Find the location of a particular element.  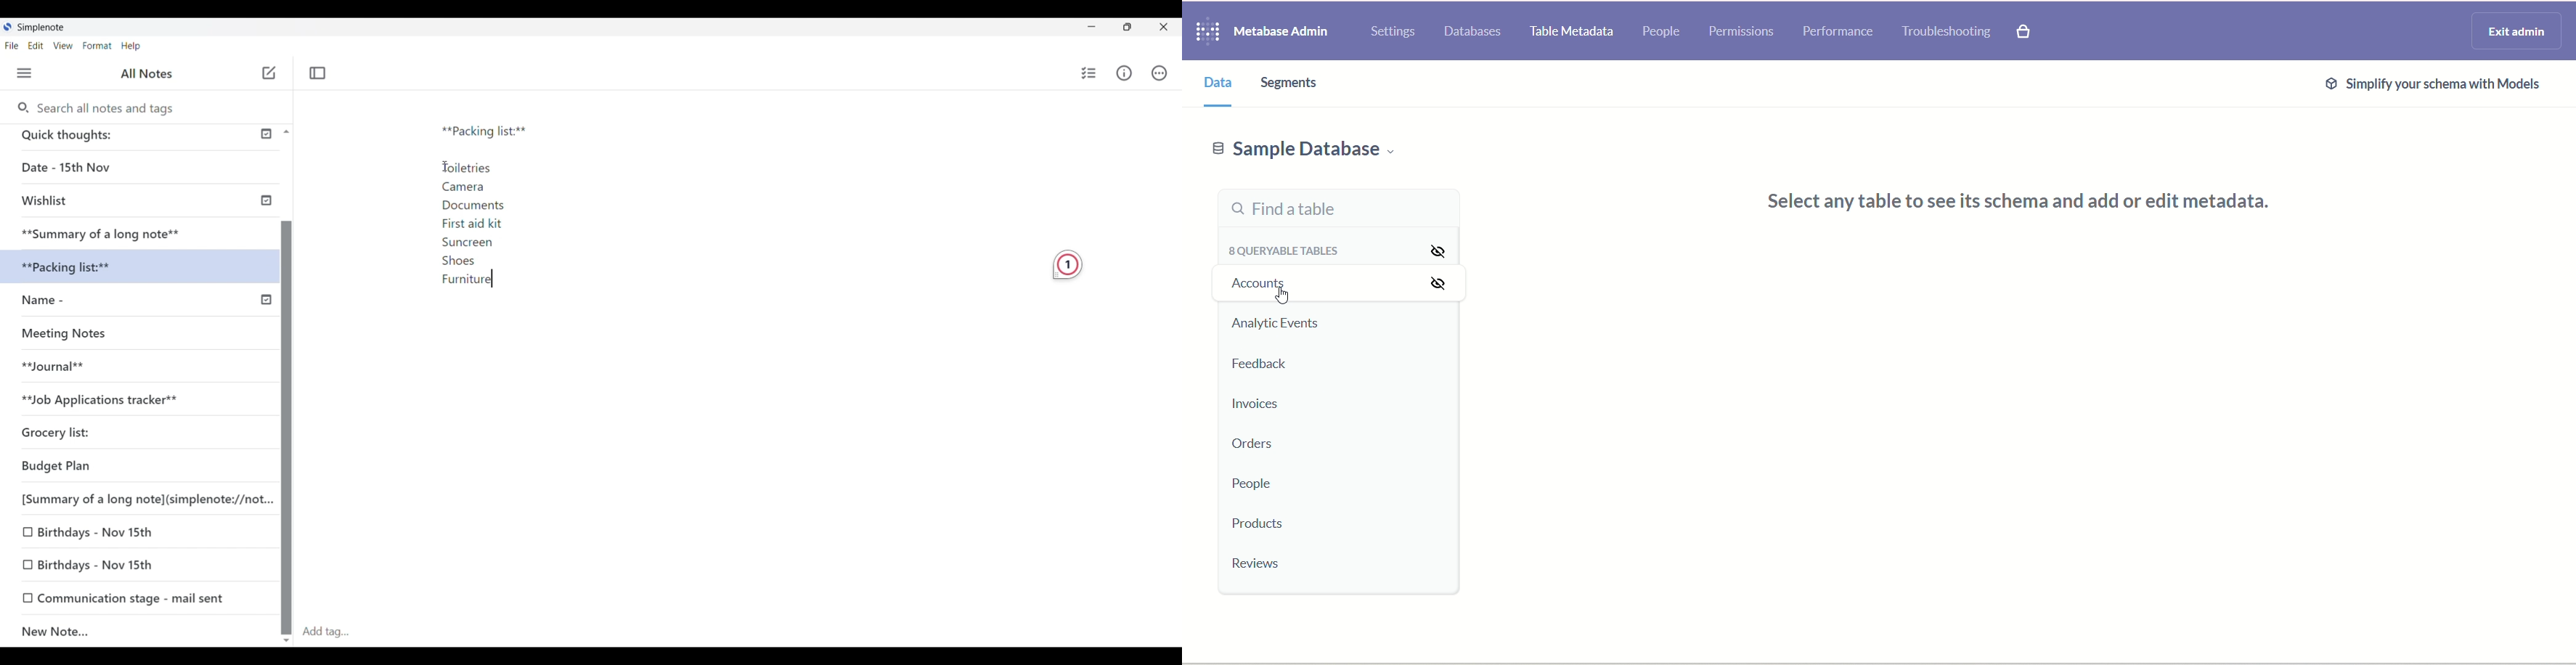

paid features is located at coordinates (2029, 35).